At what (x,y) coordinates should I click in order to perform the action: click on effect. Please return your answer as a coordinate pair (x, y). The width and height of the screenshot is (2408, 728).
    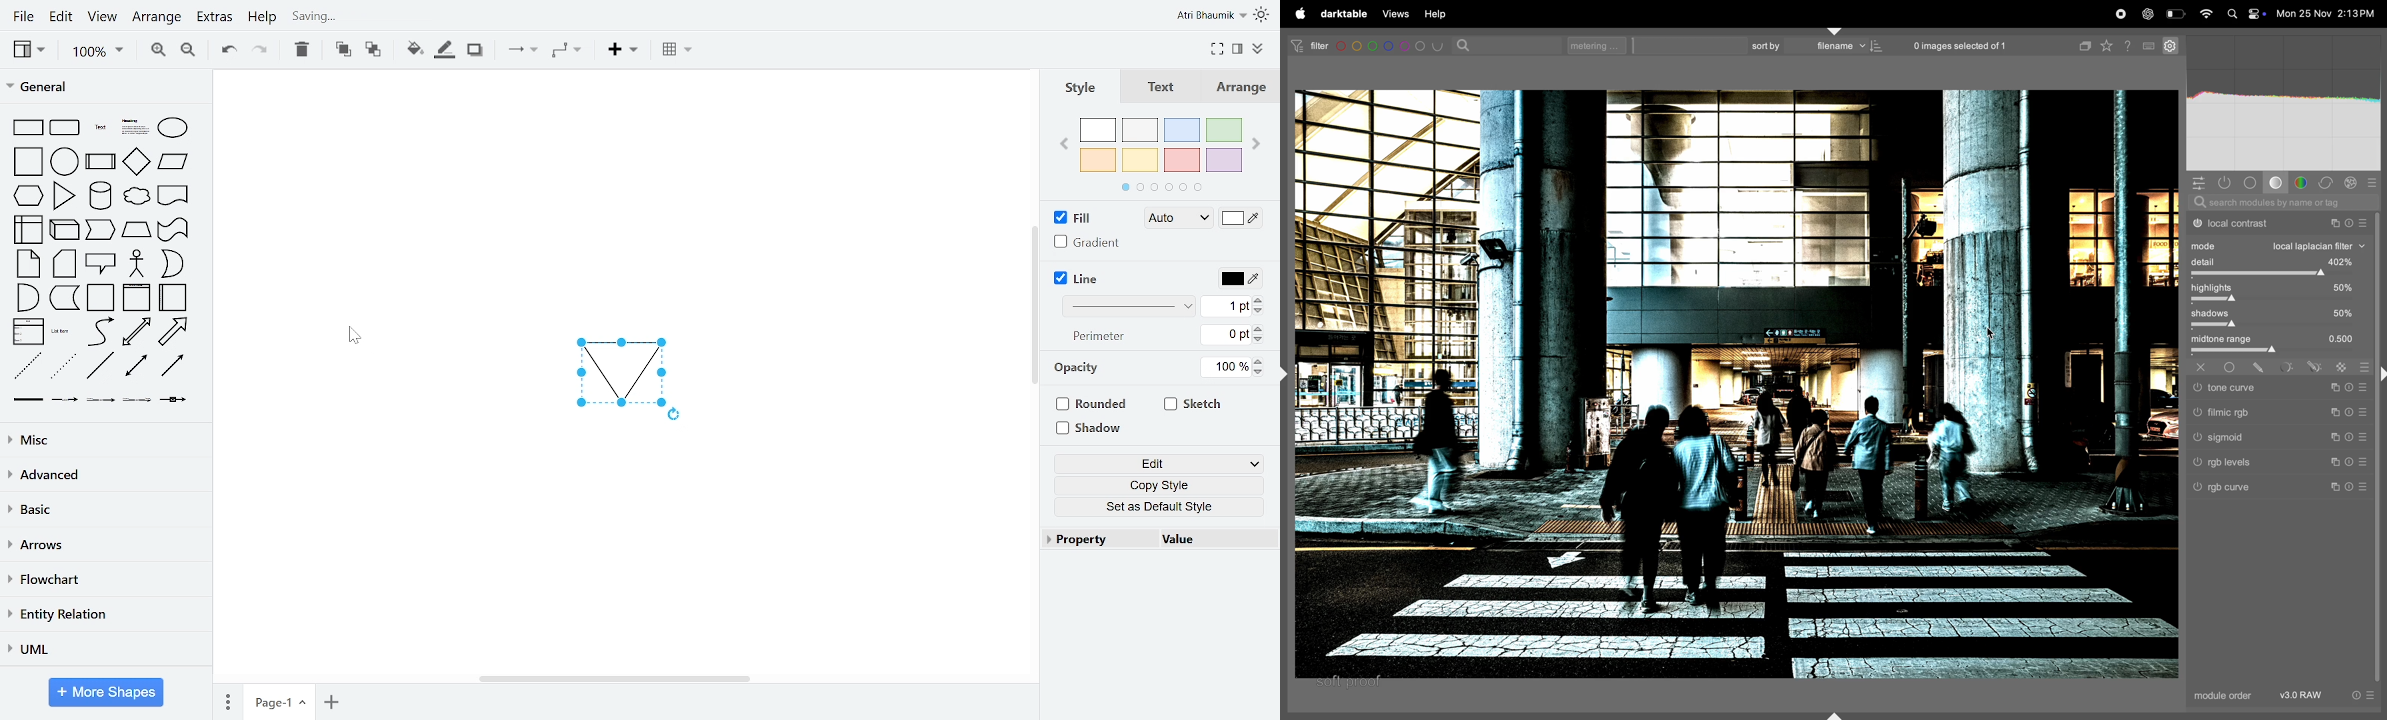
    Looking at the image, I should click on (2351, 182).